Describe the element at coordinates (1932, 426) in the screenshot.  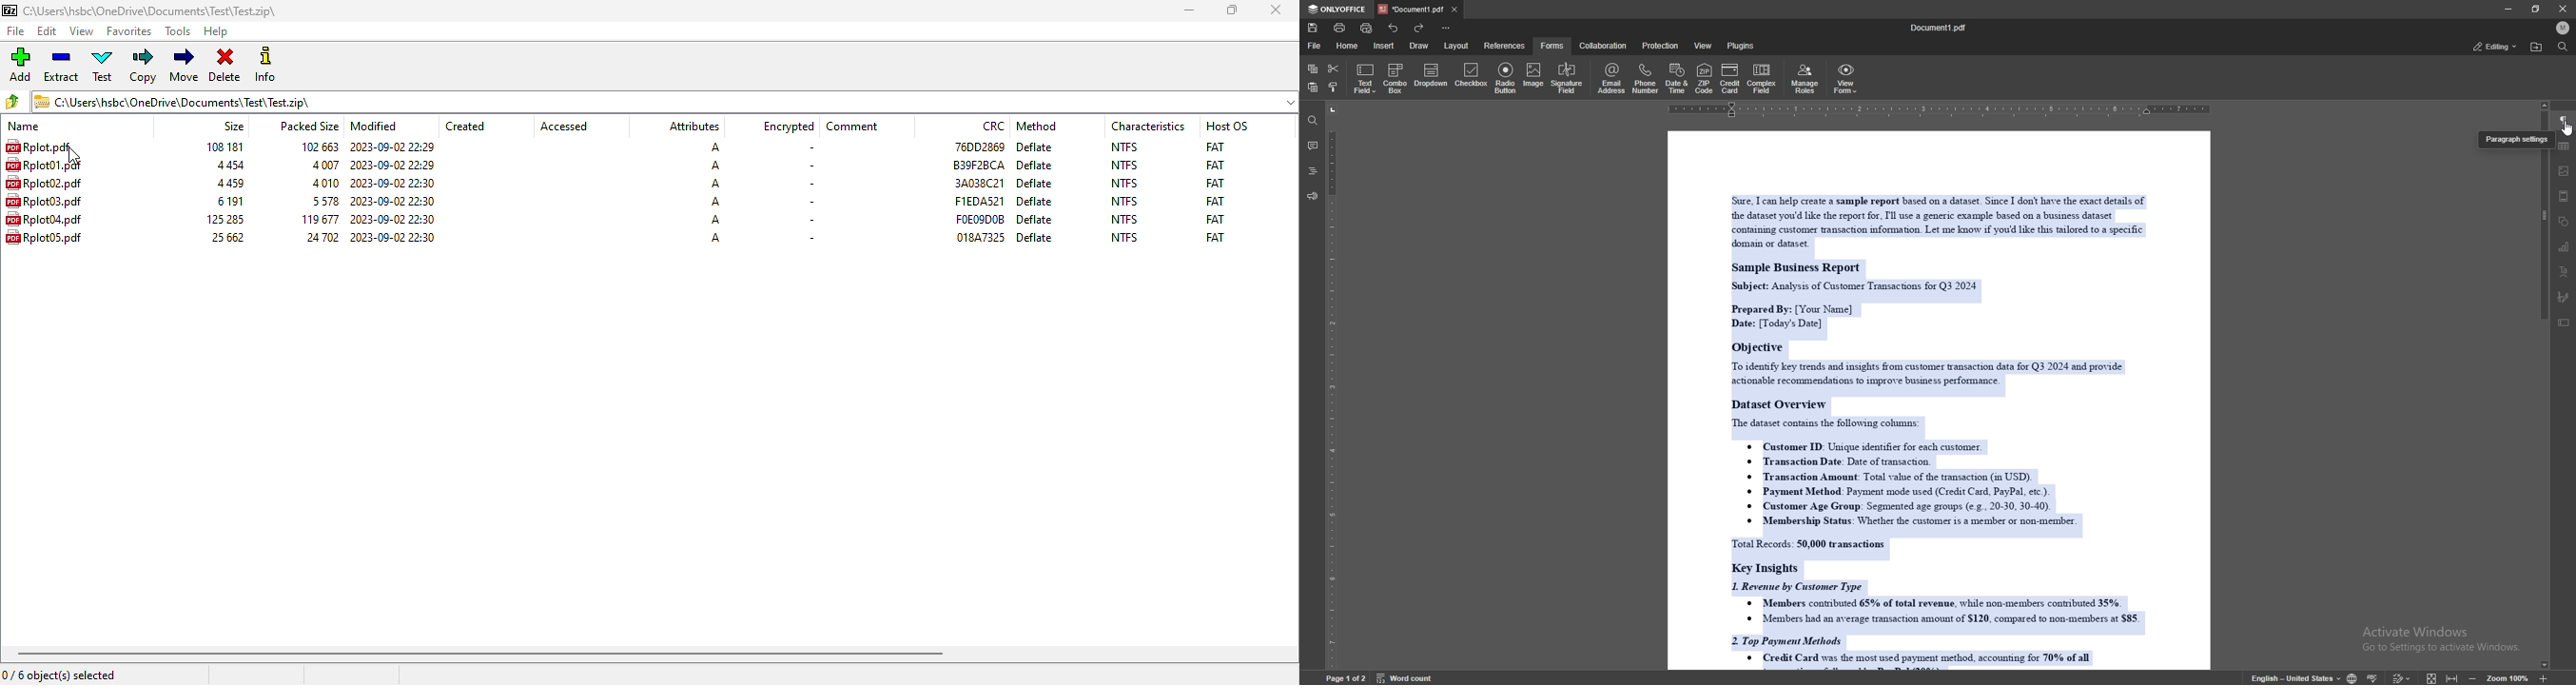
I see `text selected` at that location.